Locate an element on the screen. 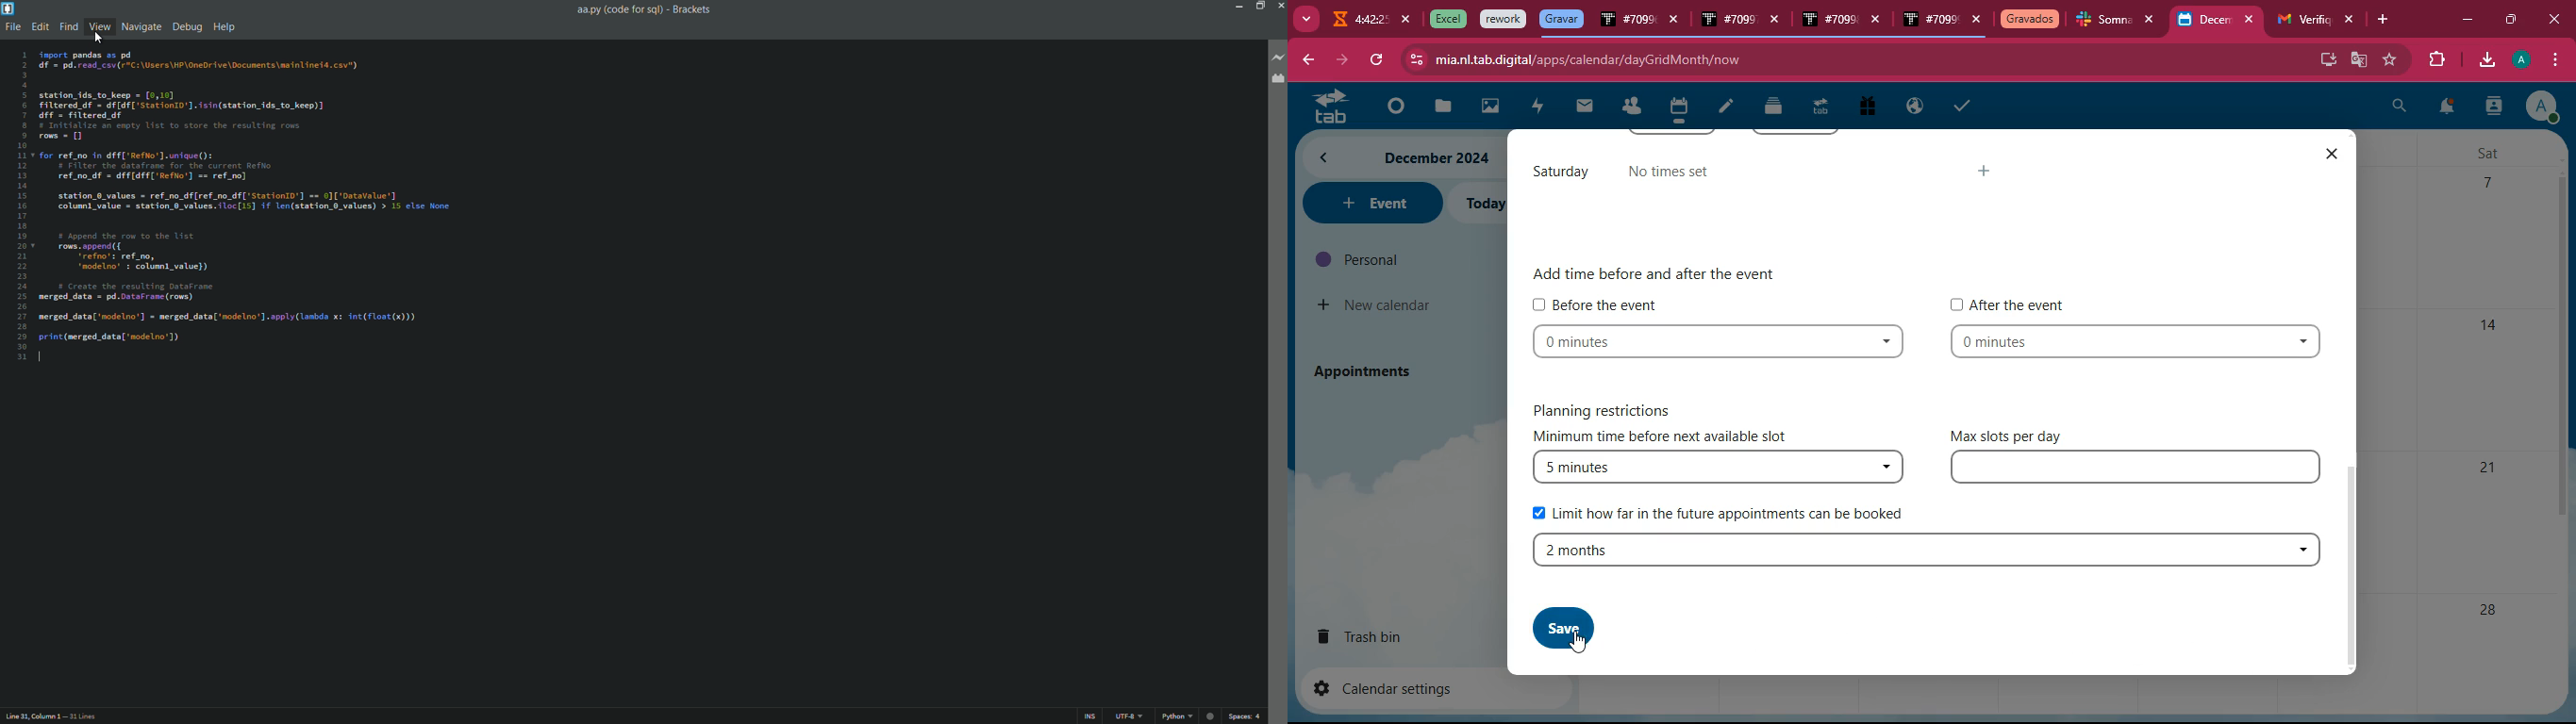 This screenshot has width=2576, height=728. help menu is located at coordinates (224, 27).